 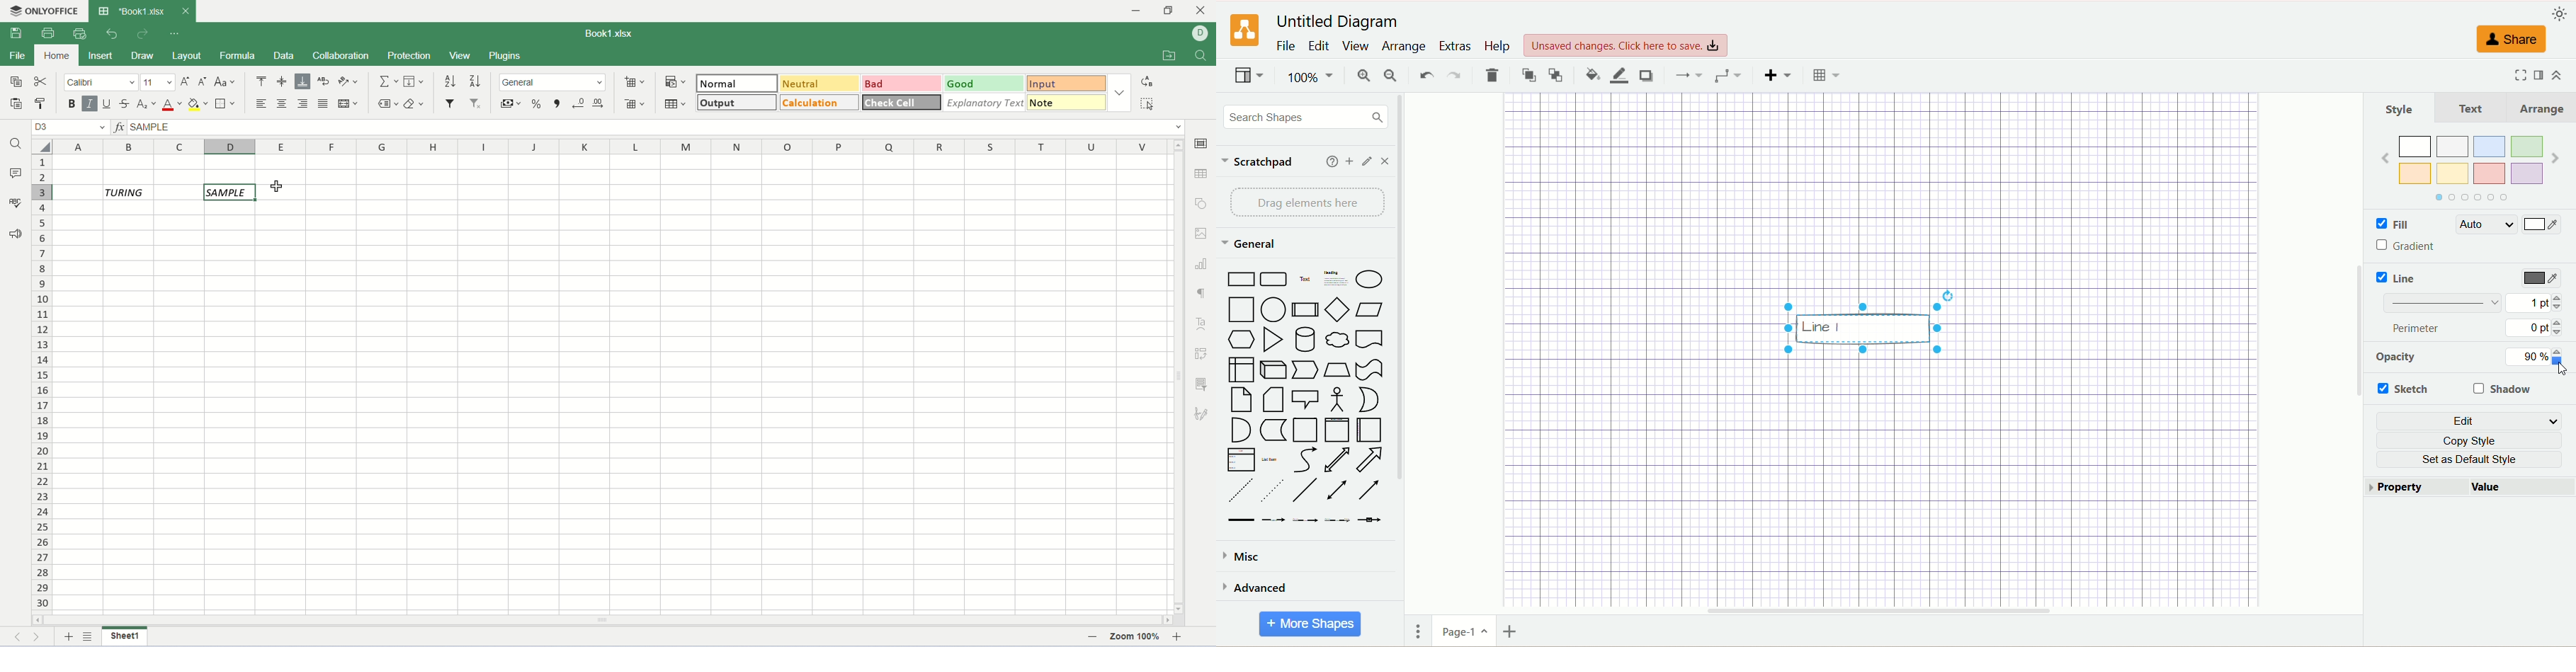 I want to click on column name, so click(x=614, y=148).